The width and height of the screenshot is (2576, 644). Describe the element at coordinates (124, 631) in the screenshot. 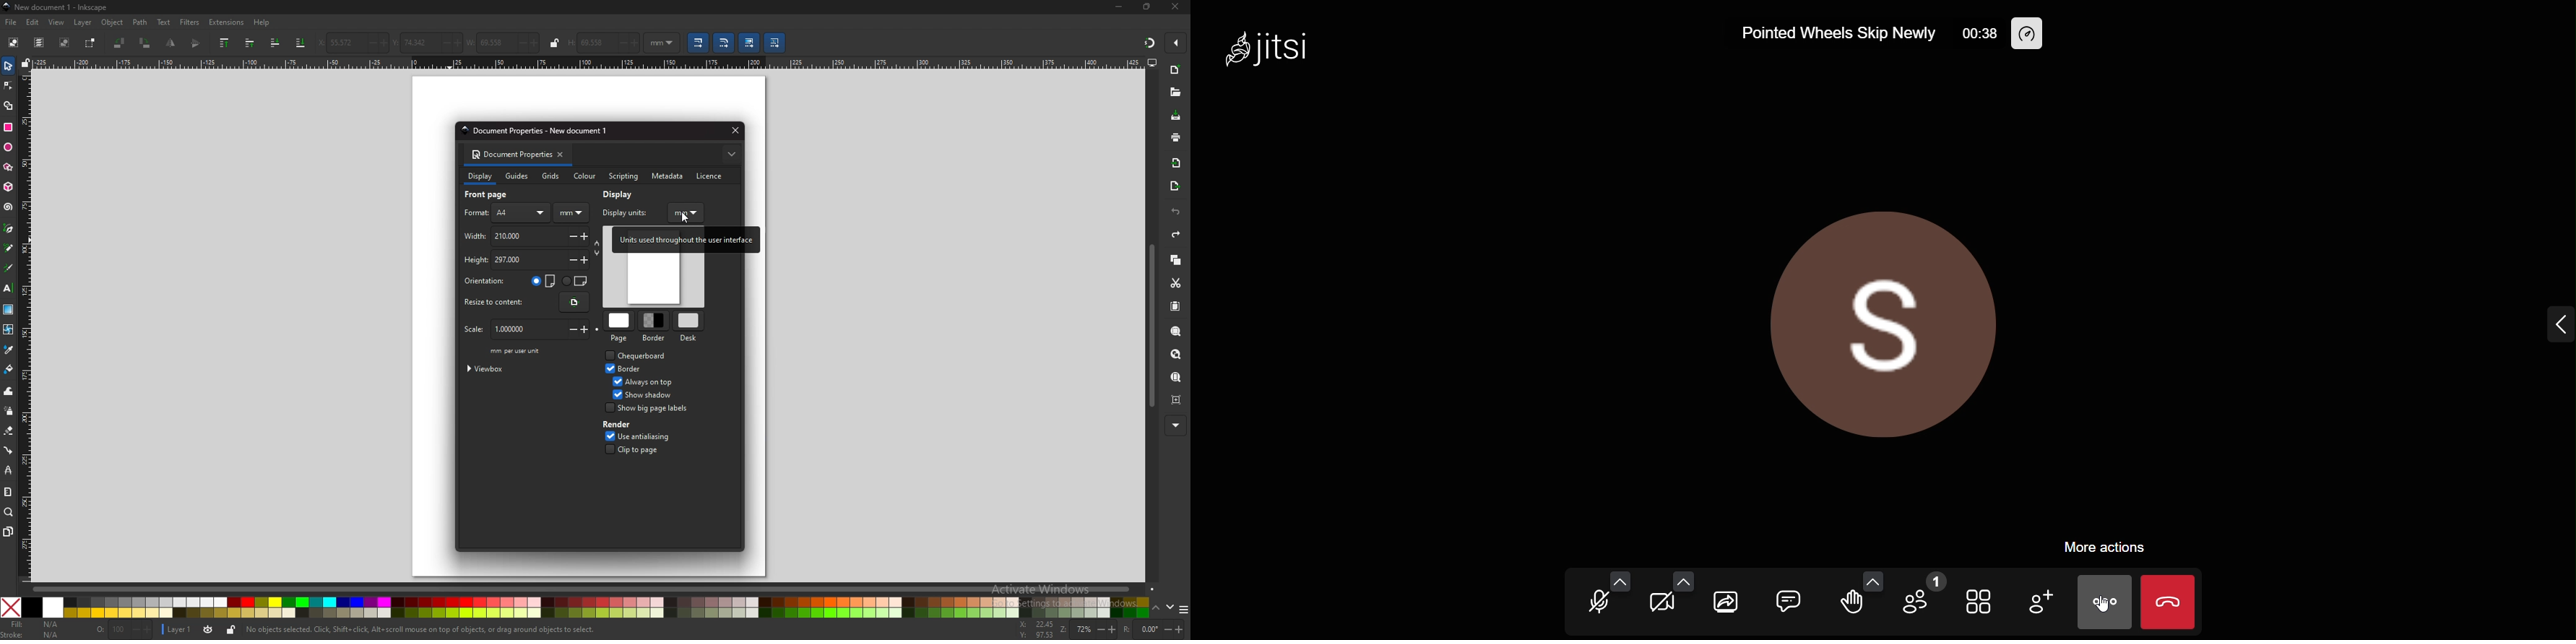

I see `nothing selected` at that location.